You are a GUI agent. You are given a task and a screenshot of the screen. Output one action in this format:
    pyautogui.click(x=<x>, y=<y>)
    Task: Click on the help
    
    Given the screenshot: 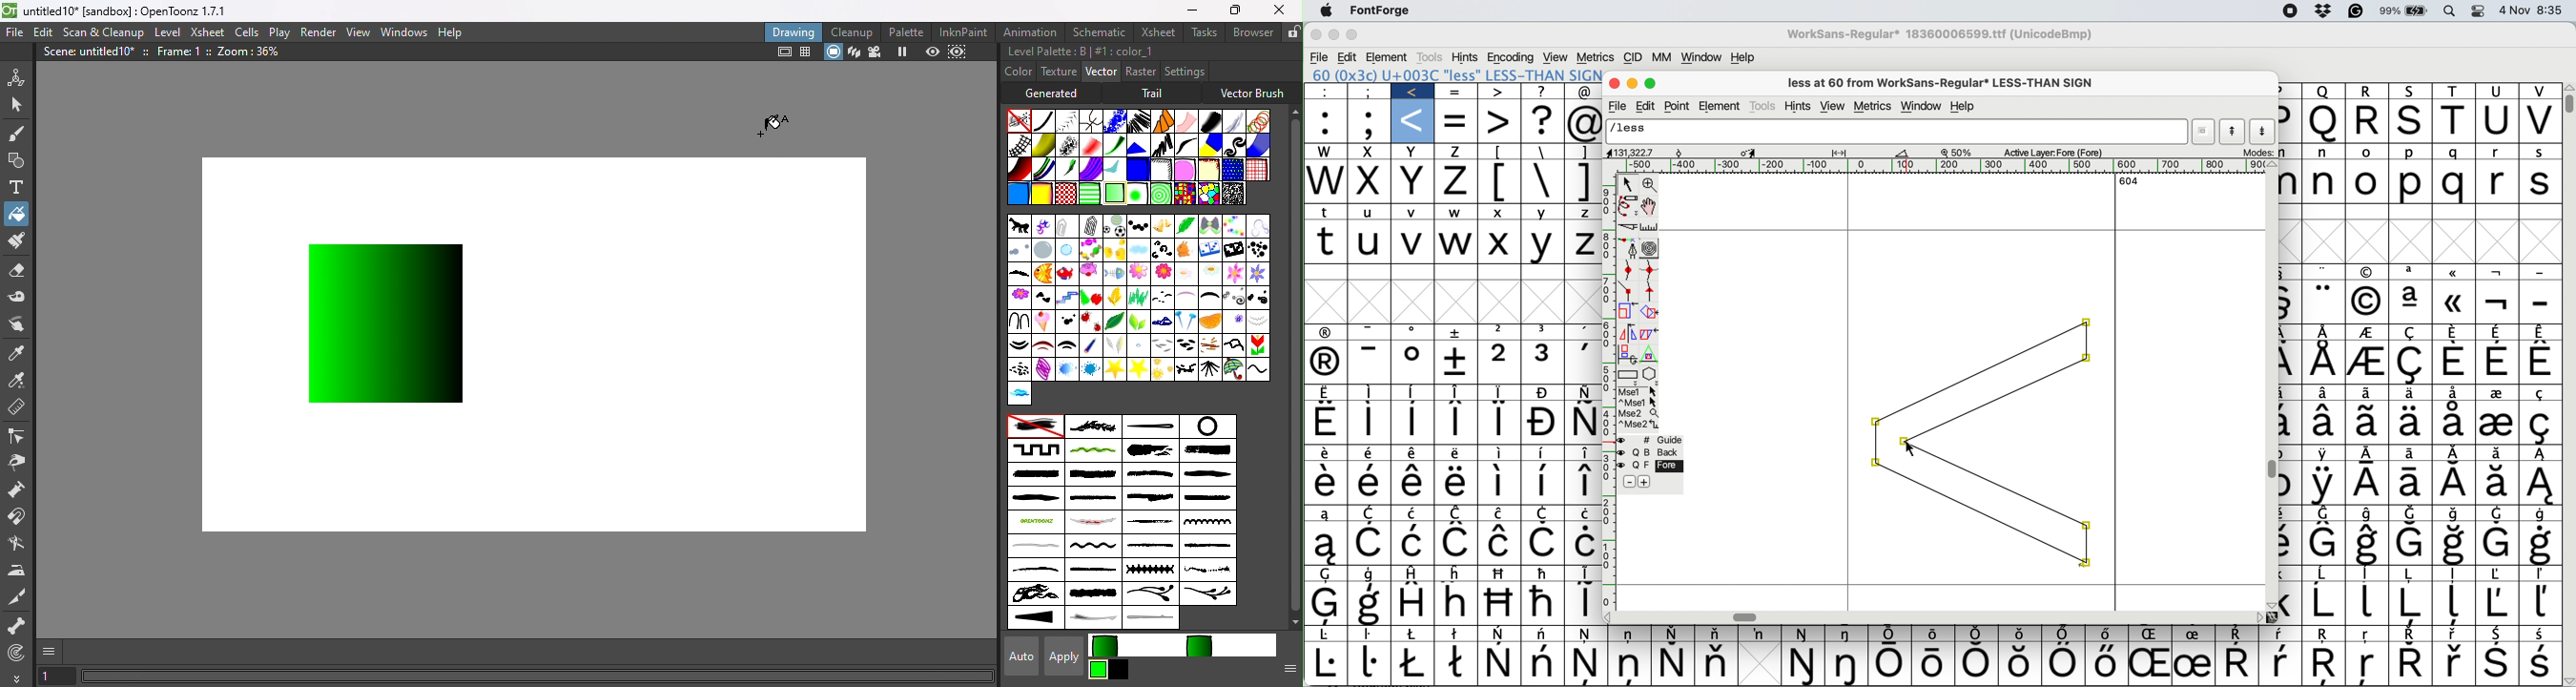 What is the action you would take?
    pyautogui.click(x=1743, y=56)
    